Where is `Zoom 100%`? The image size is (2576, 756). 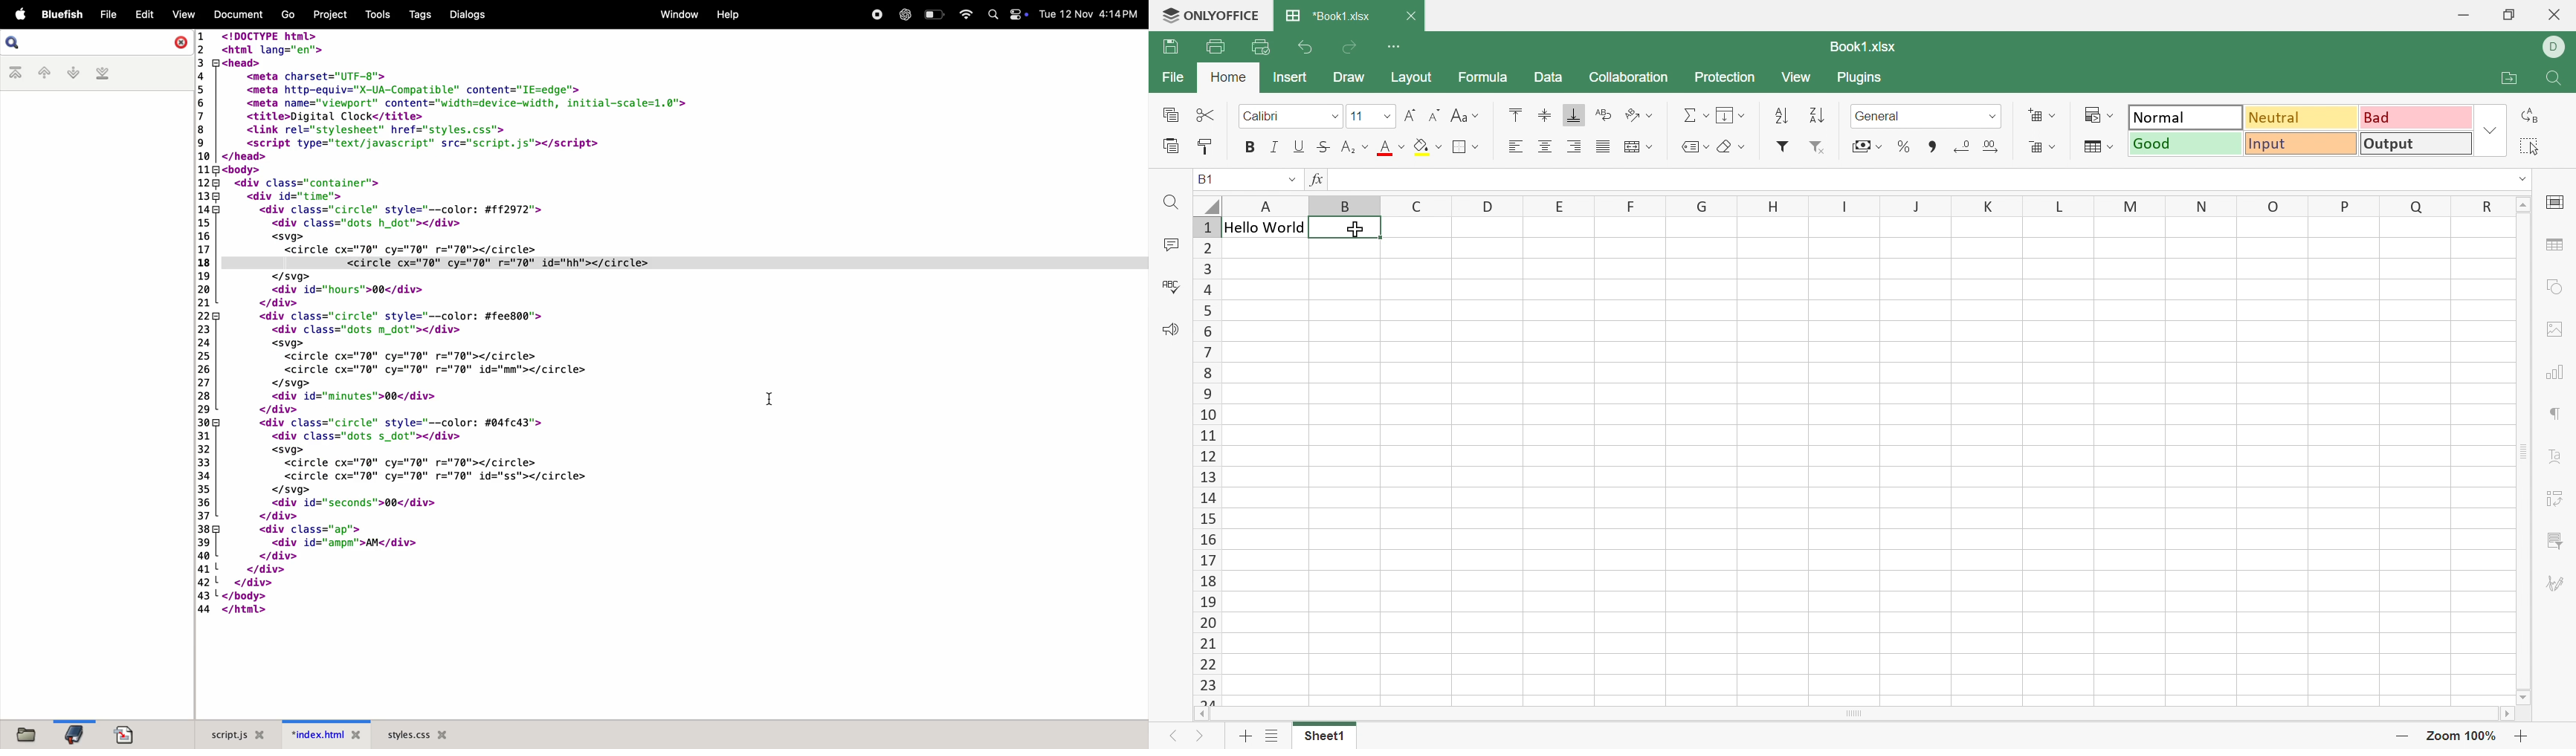 Zoom 100% is located at coordinates (2462, 736).